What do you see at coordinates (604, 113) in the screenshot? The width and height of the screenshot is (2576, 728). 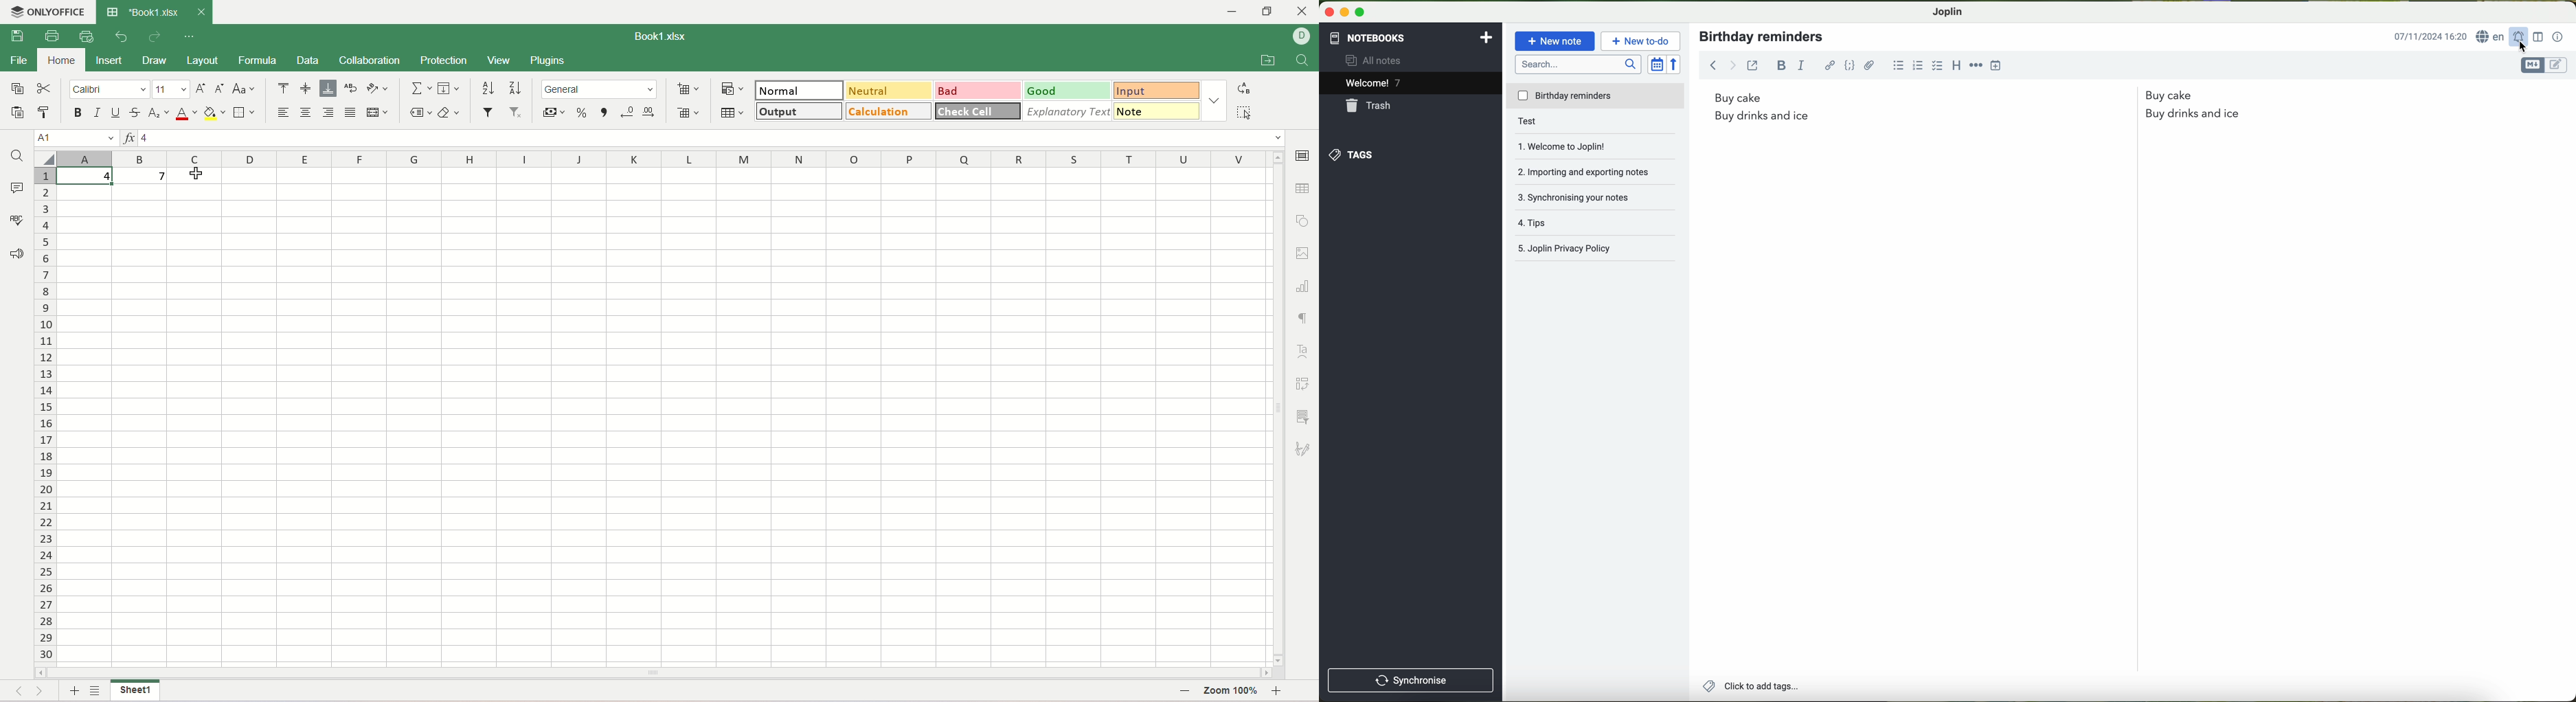 I see `comma format` at bounding box center [604, 113].